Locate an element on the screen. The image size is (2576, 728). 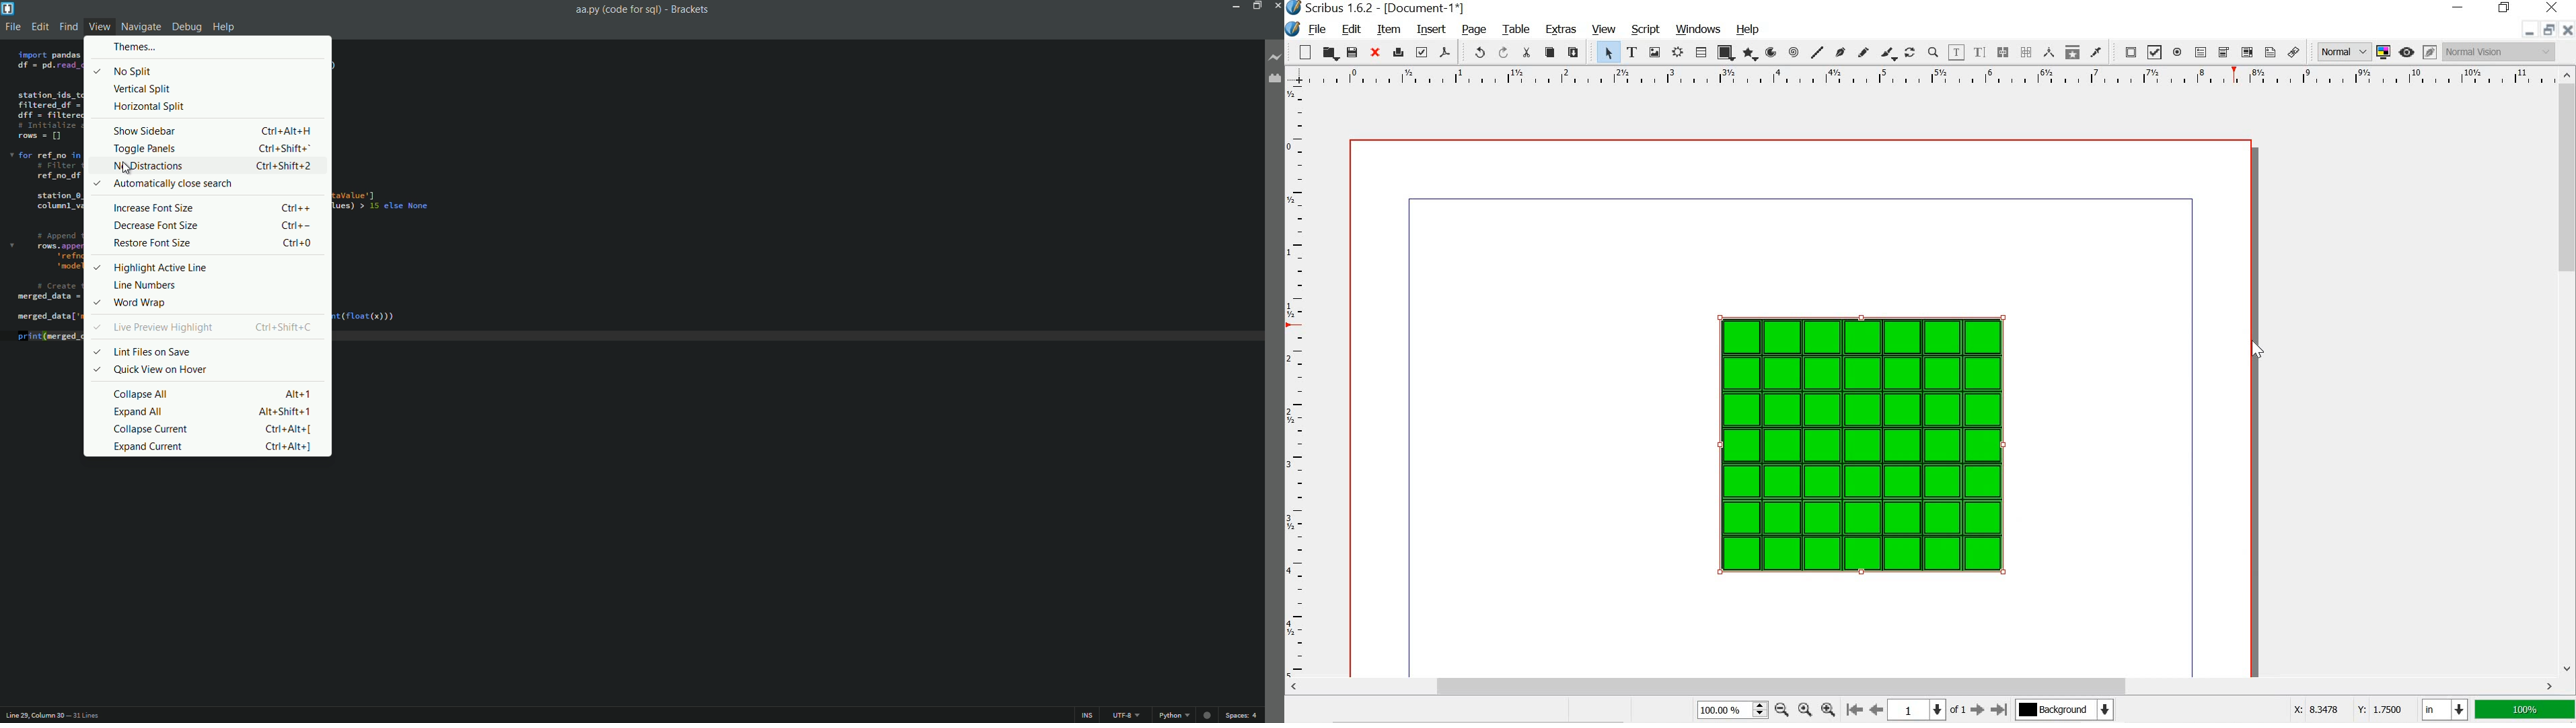
aa.py (code for sql) - Brackets is located at coordinates (646, 9).